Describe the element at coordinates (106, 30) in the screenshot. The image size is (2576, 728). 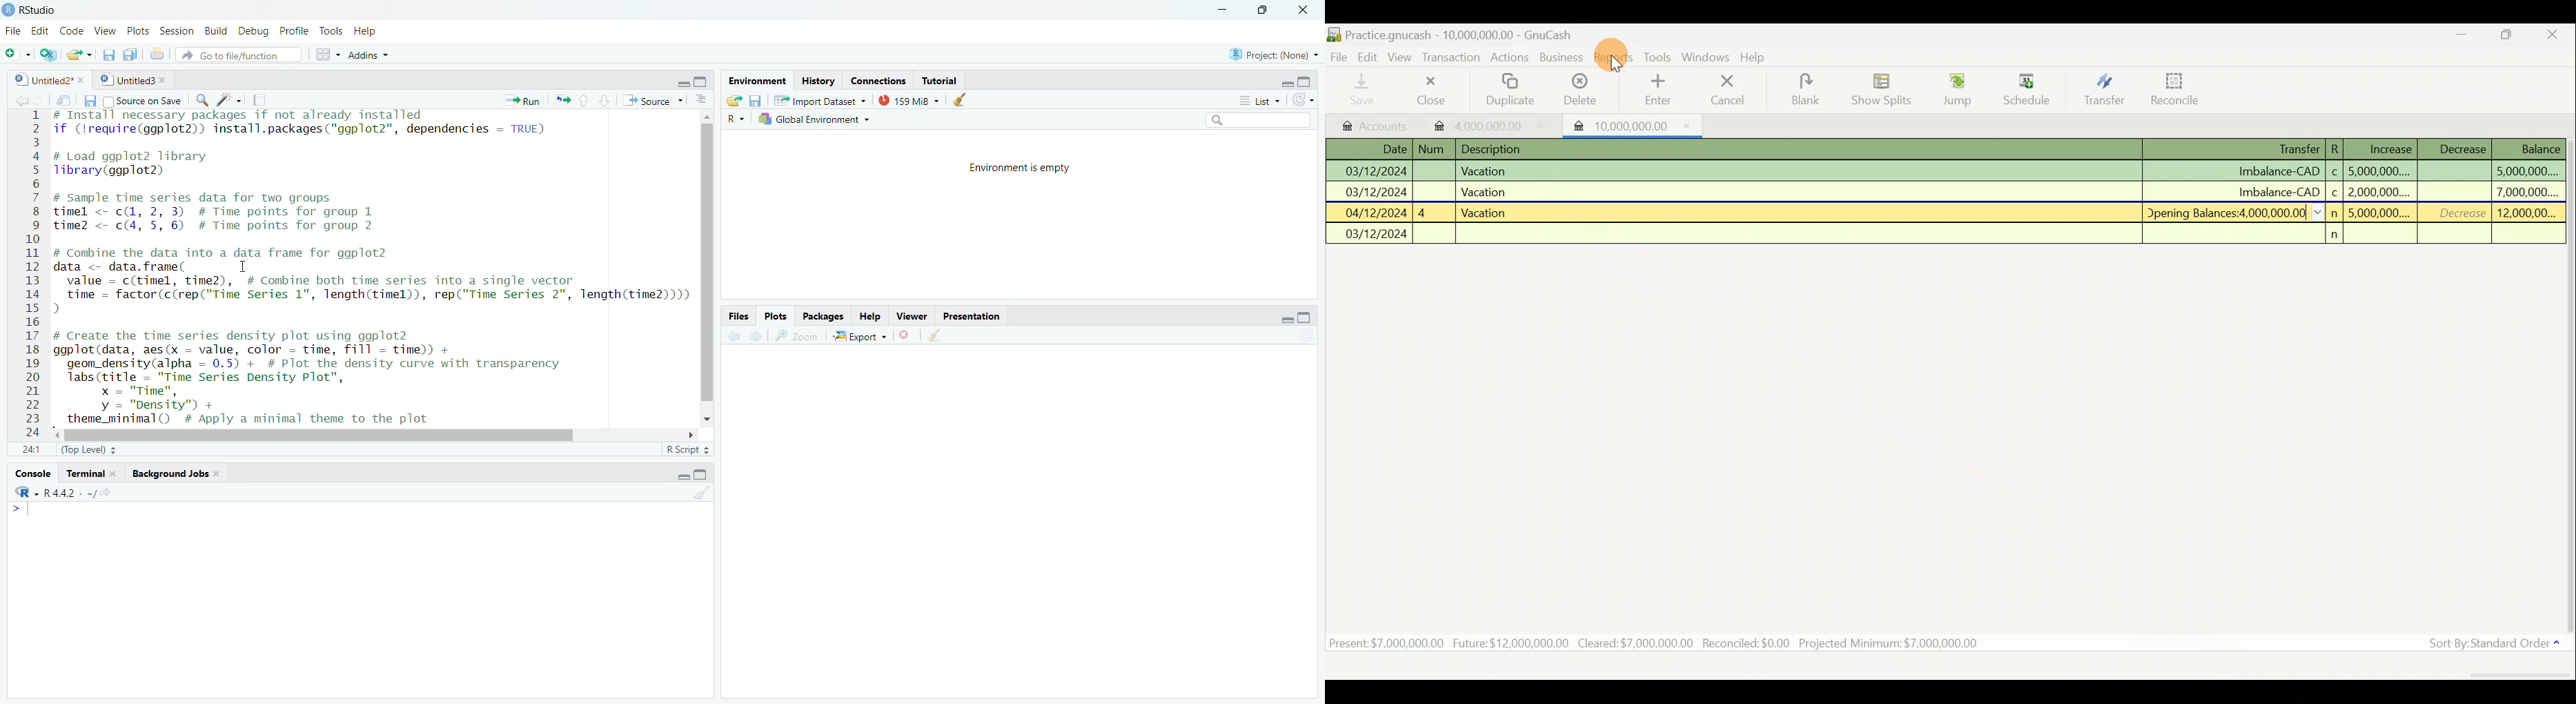
I see `View` at that location.